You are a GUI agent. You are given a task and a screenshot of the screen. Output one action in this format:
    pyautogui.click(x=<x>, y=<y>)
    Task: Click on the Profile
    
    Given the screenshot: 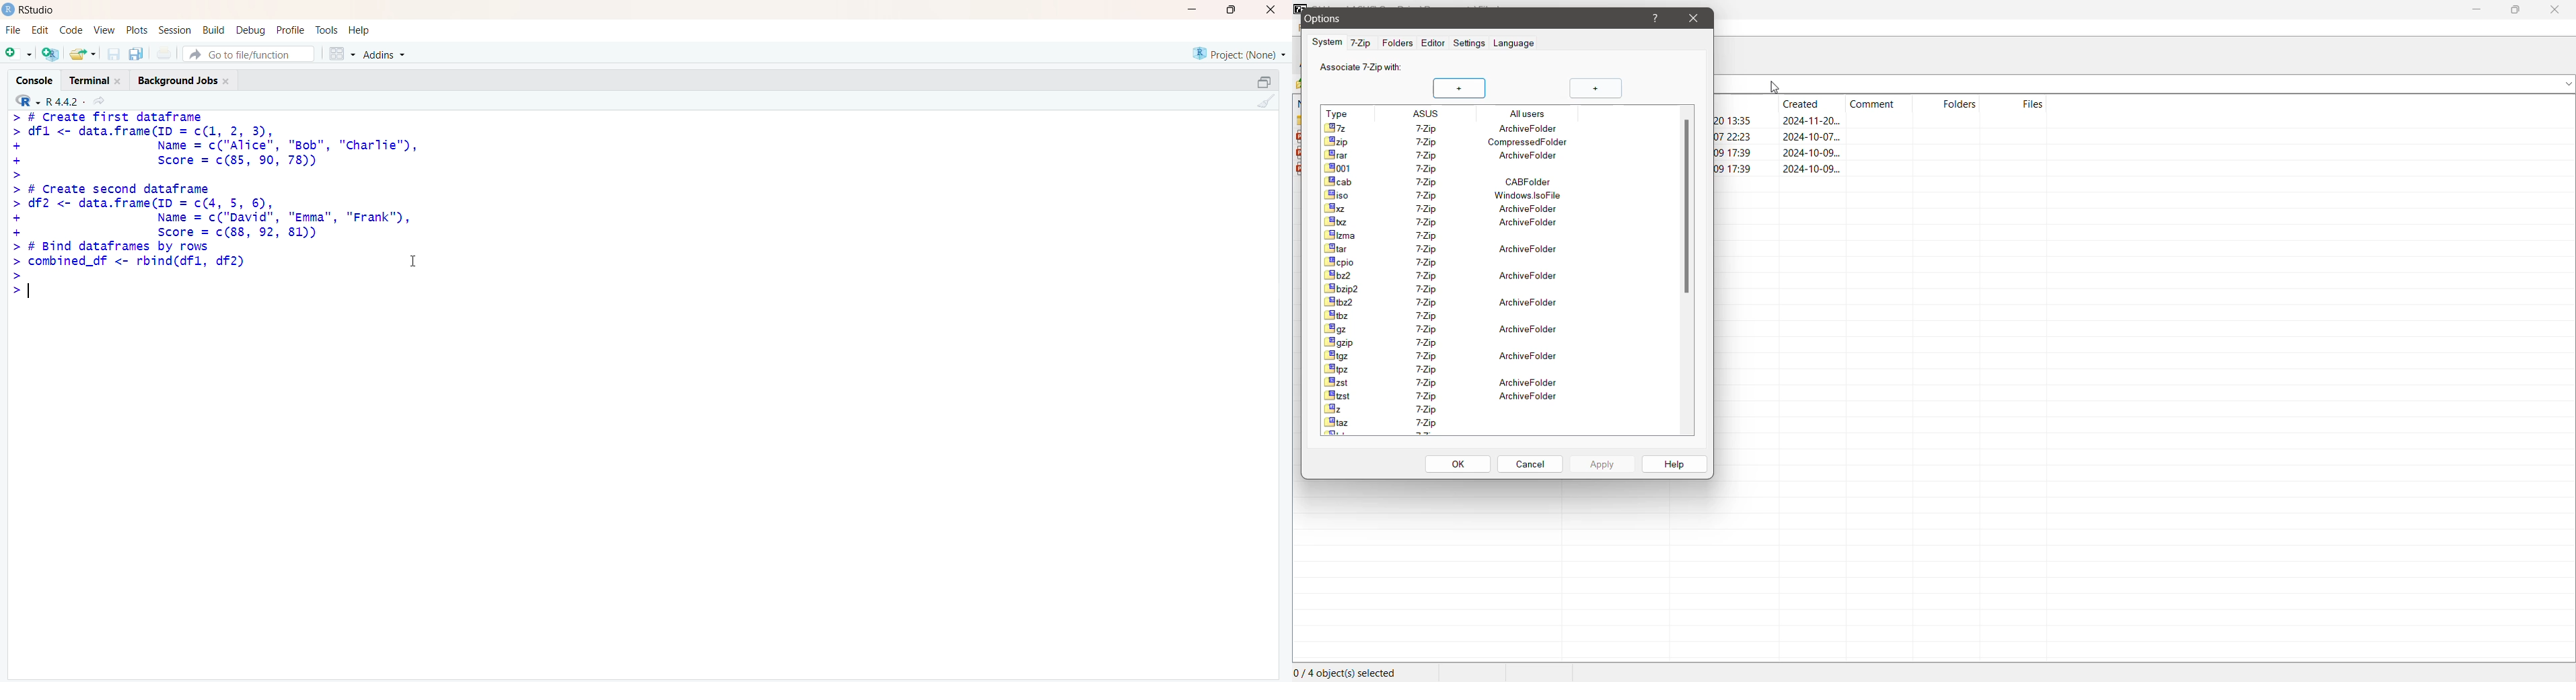 What is the action you would take?
    pyautogui.click(x=291, y=30)
    